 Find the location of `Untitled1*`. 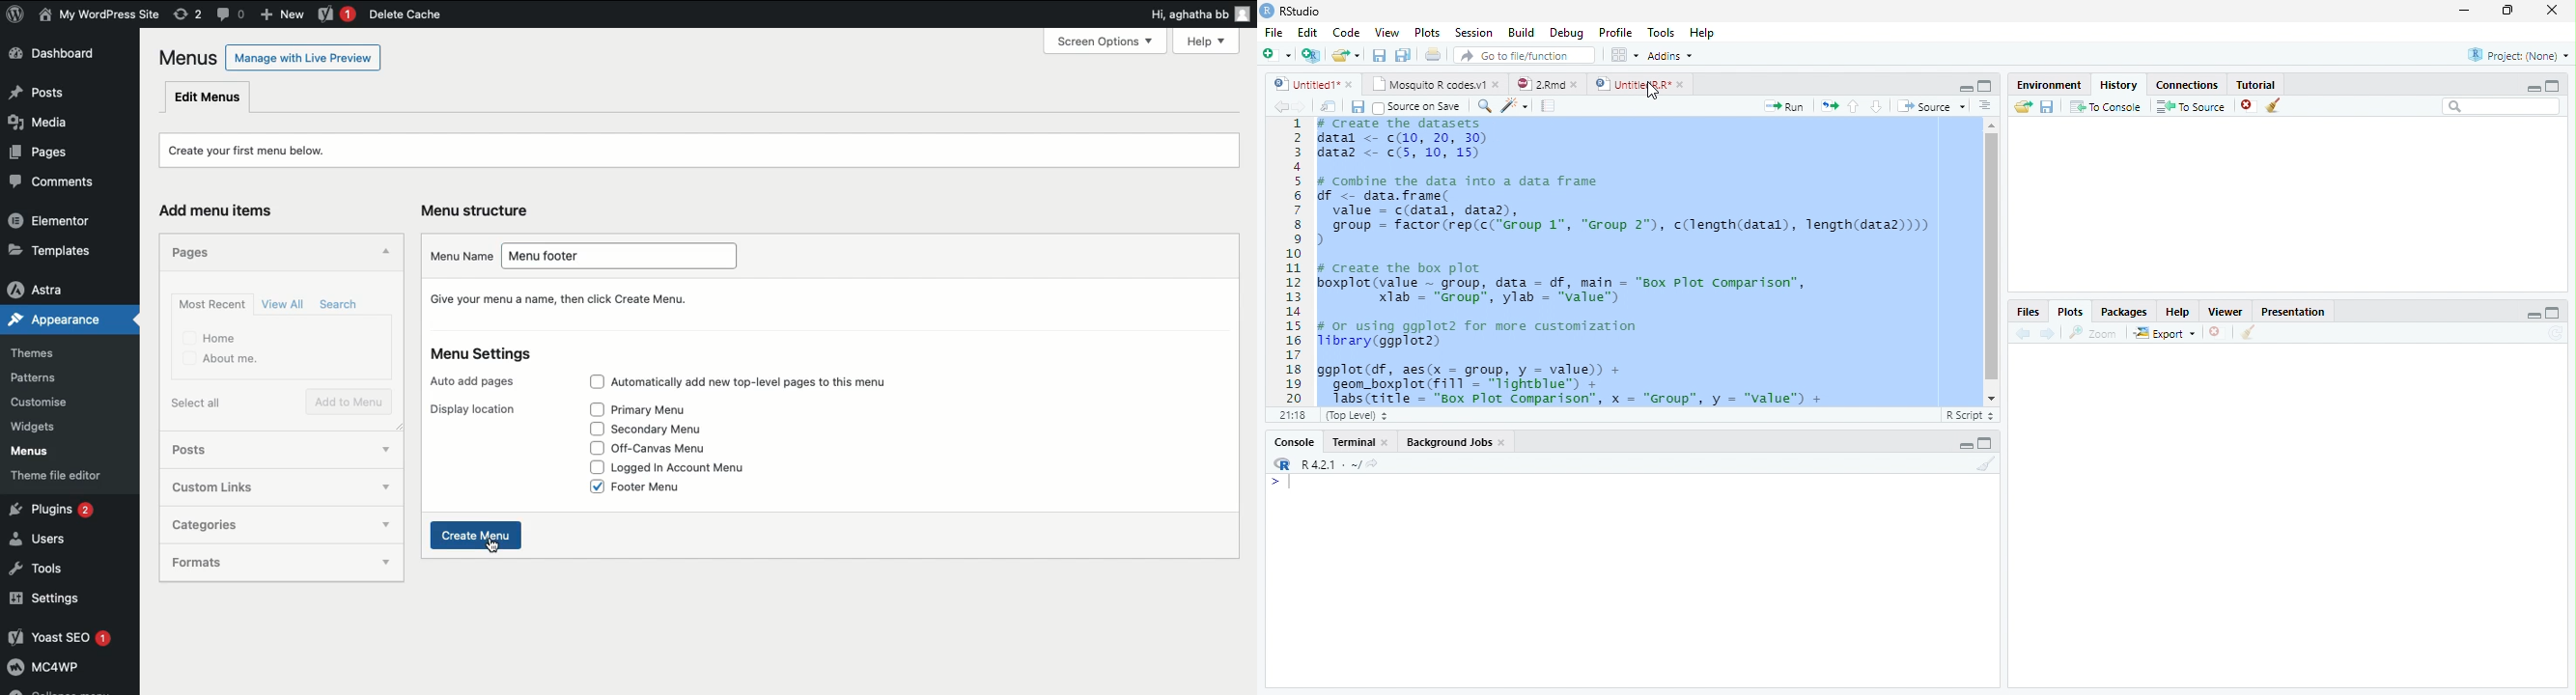

Untitled1* is located at coordinates (1304, 84).